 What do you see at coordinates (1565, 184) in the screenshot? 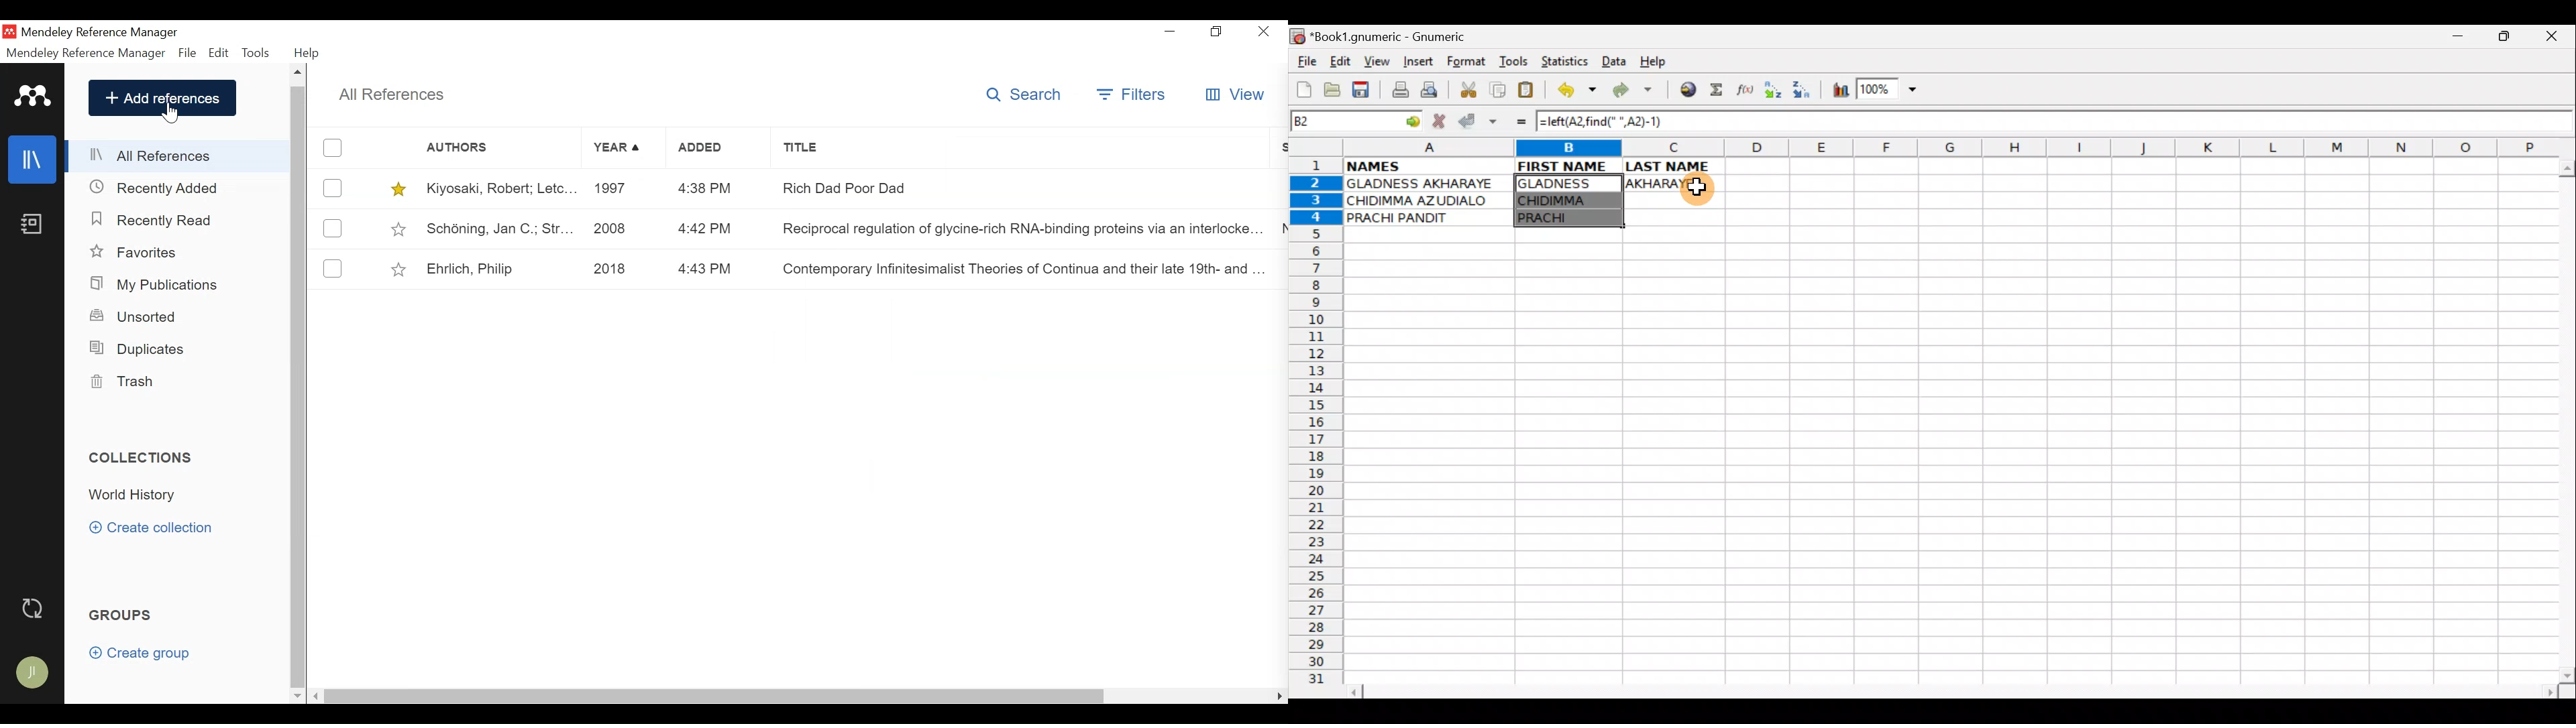
I see `GLADNESS` at bounding box center [1565, 184].